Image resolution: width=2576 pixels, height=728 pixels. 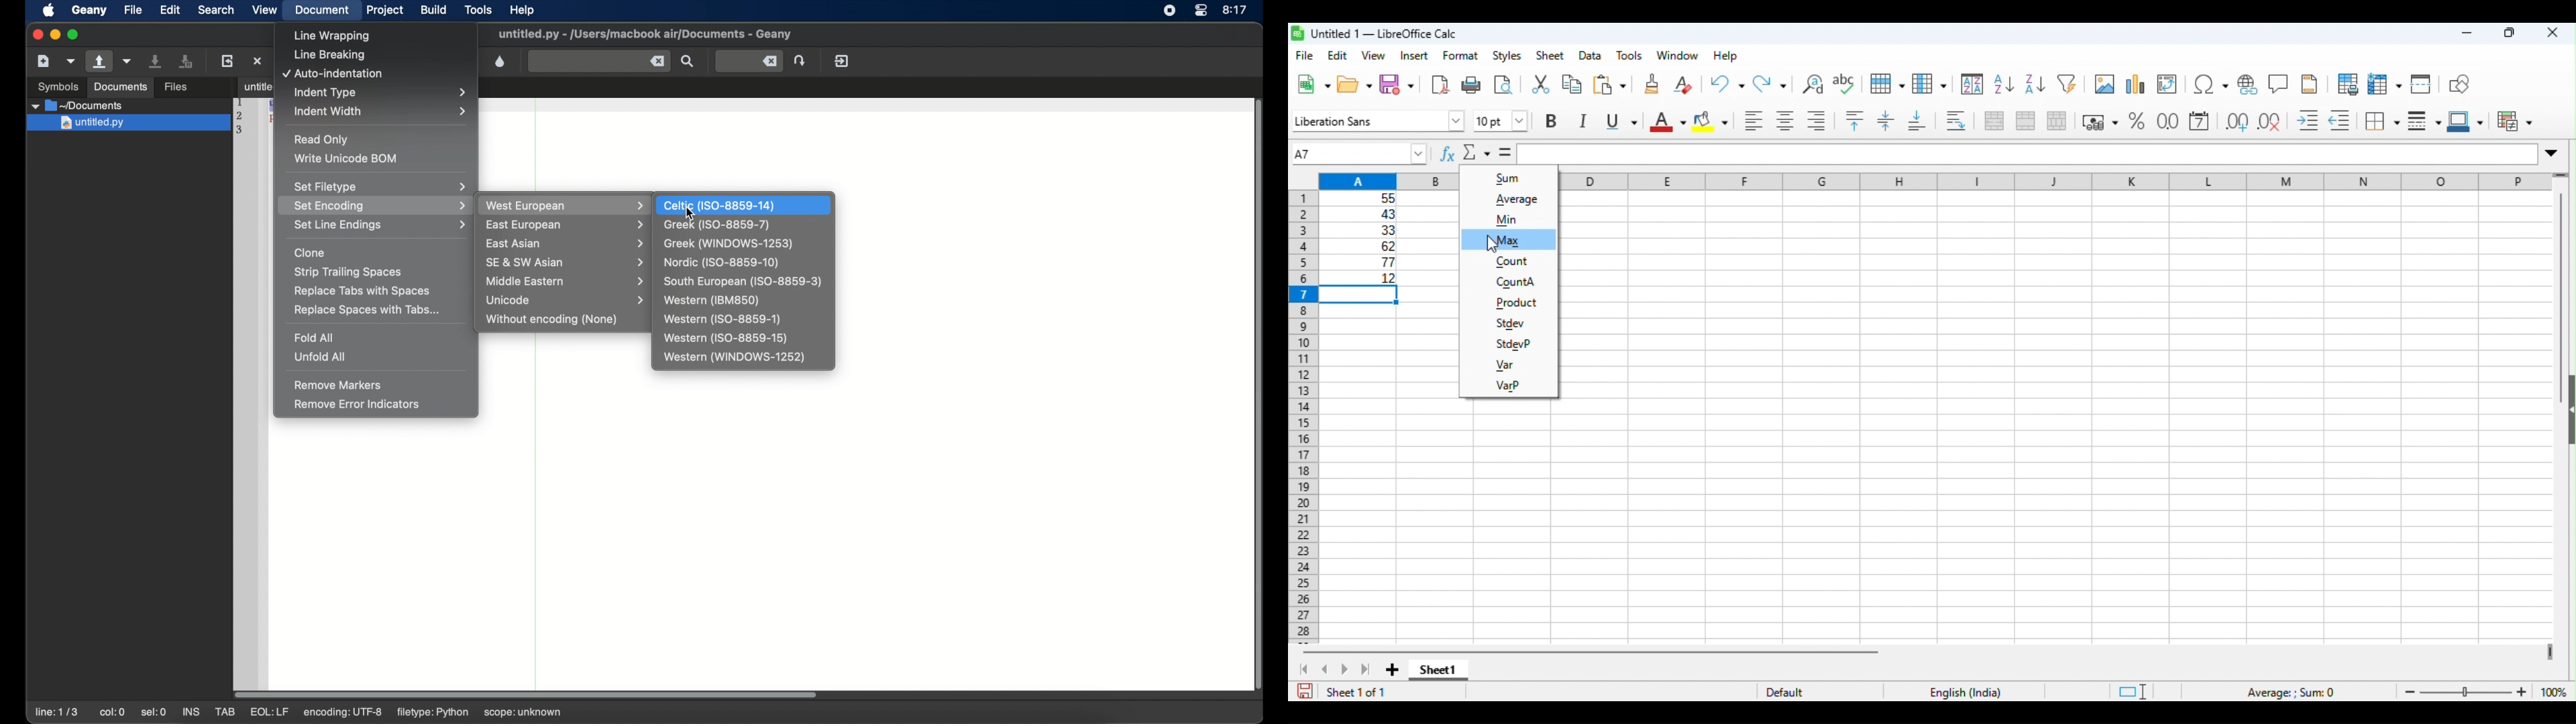 What do you see at coordinates (1856, 121) in the screenshot?
I see `align top` at bounding box center [1856, 121].